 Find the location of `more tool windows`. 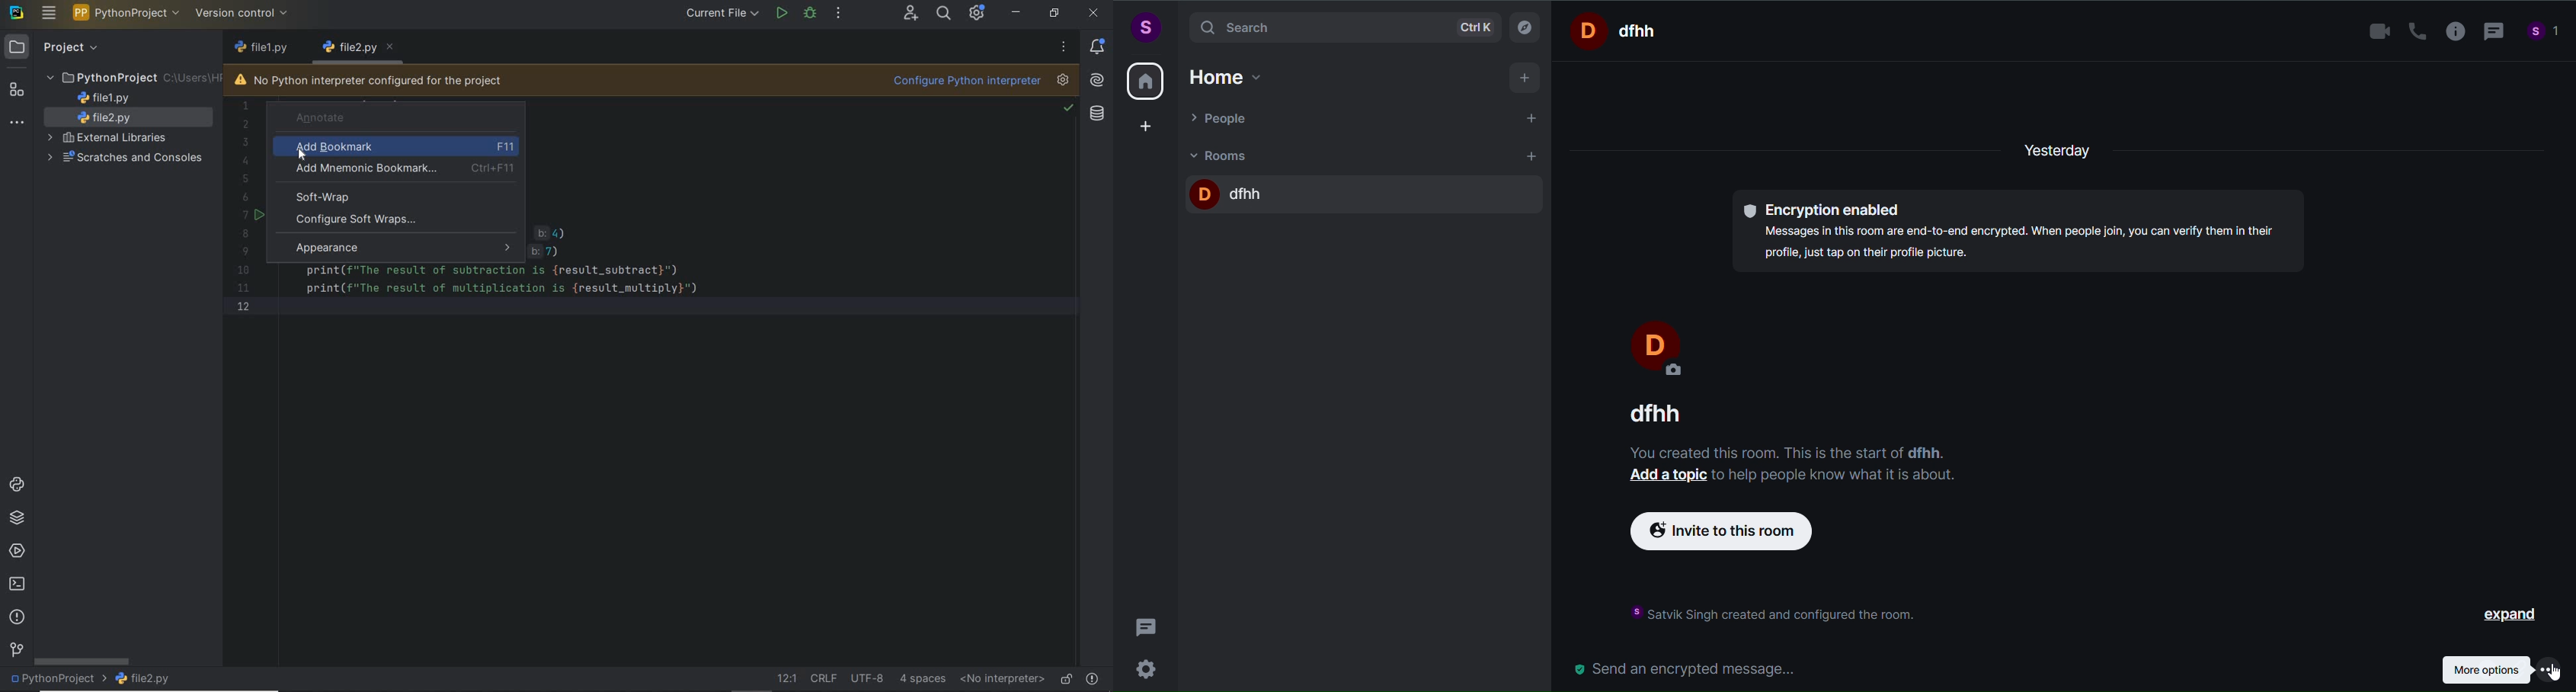

more tool windows is located at coordinates (17, 125).